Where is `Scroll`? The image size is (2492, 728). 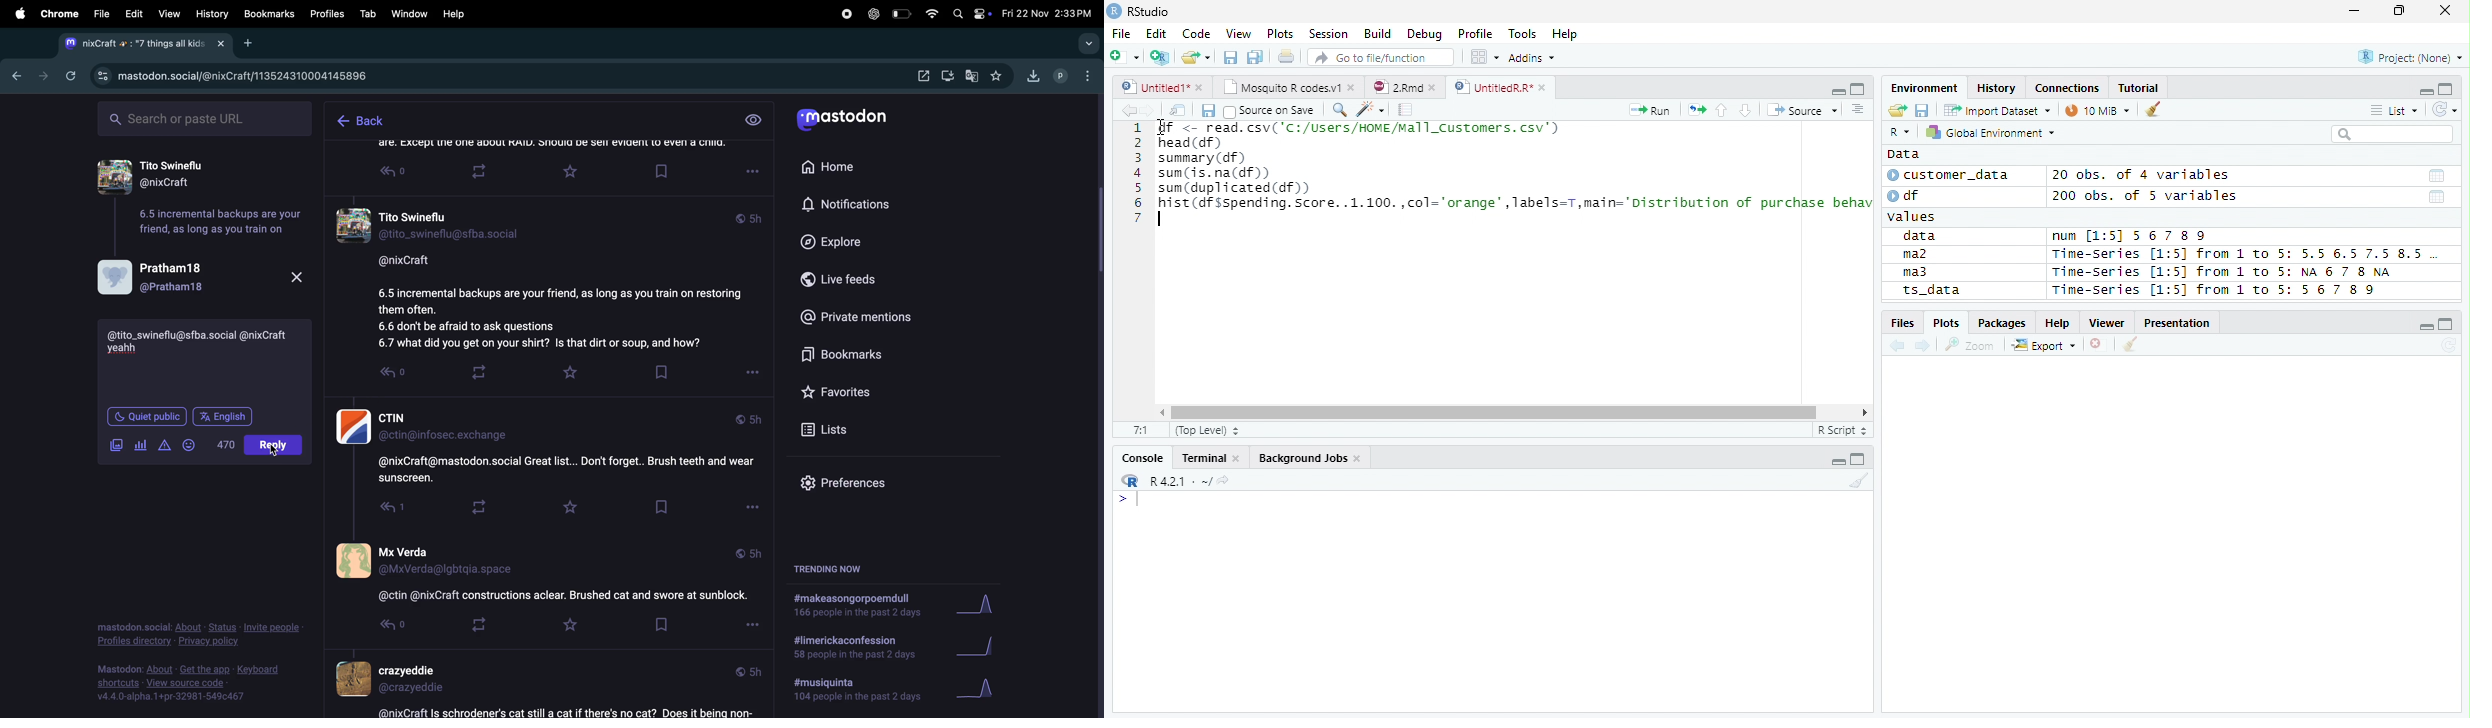 Scroll is located at coordinates (1511, 414).